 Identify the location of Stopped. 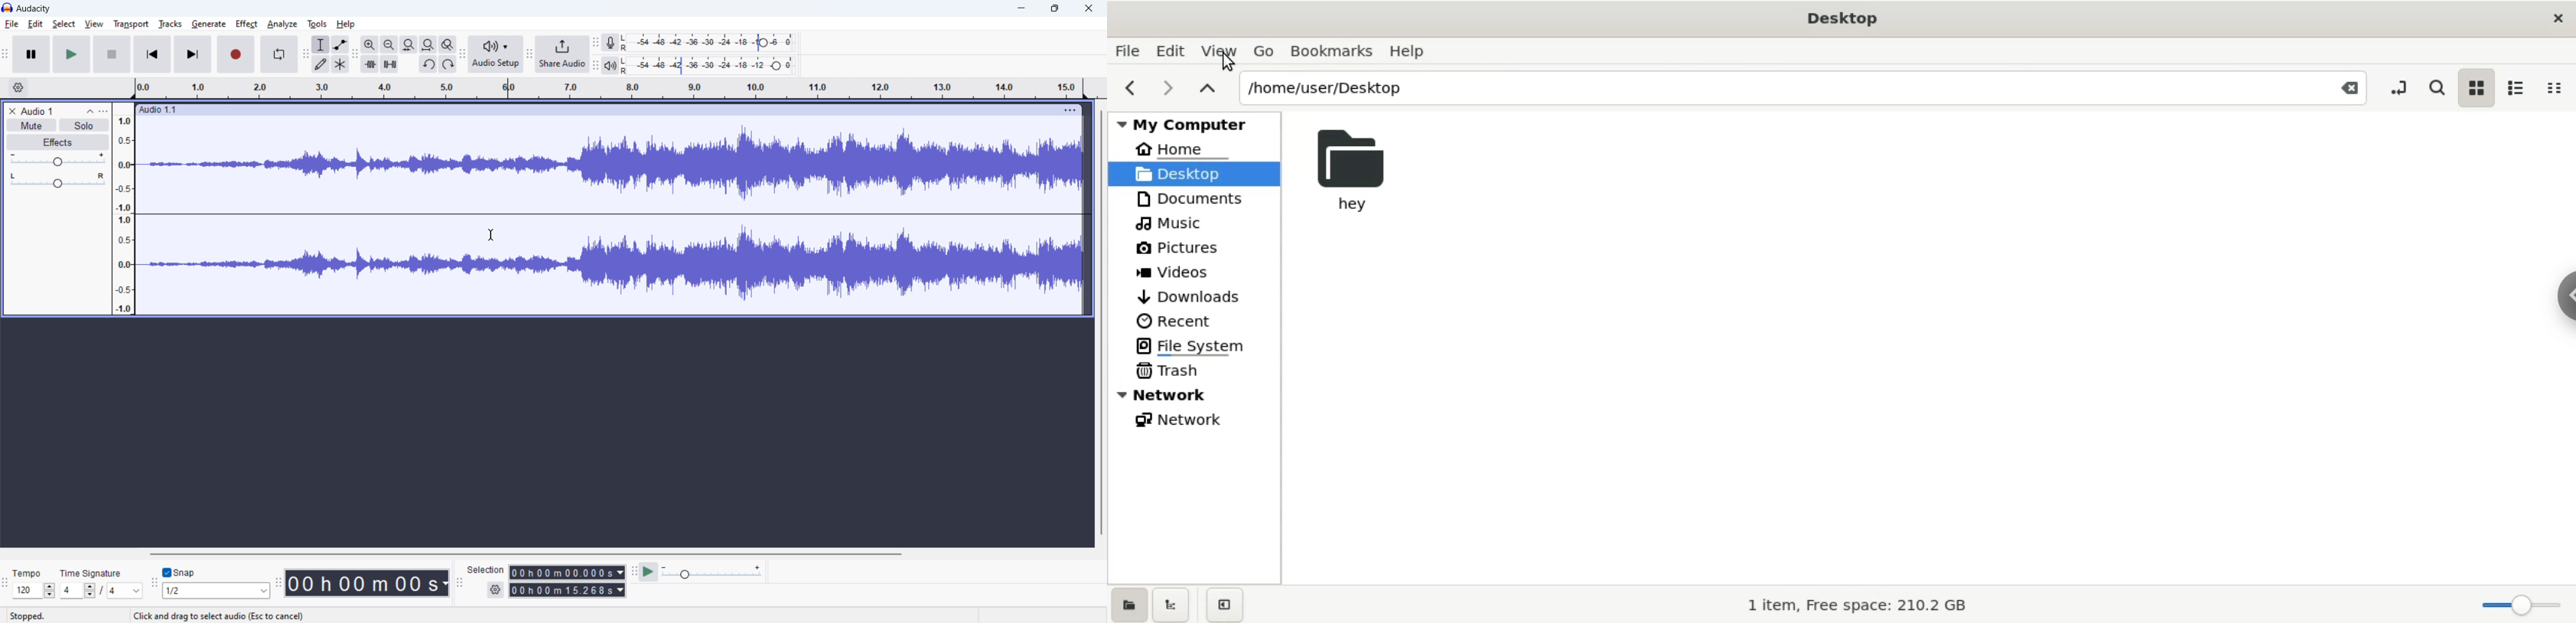
(35, 615).